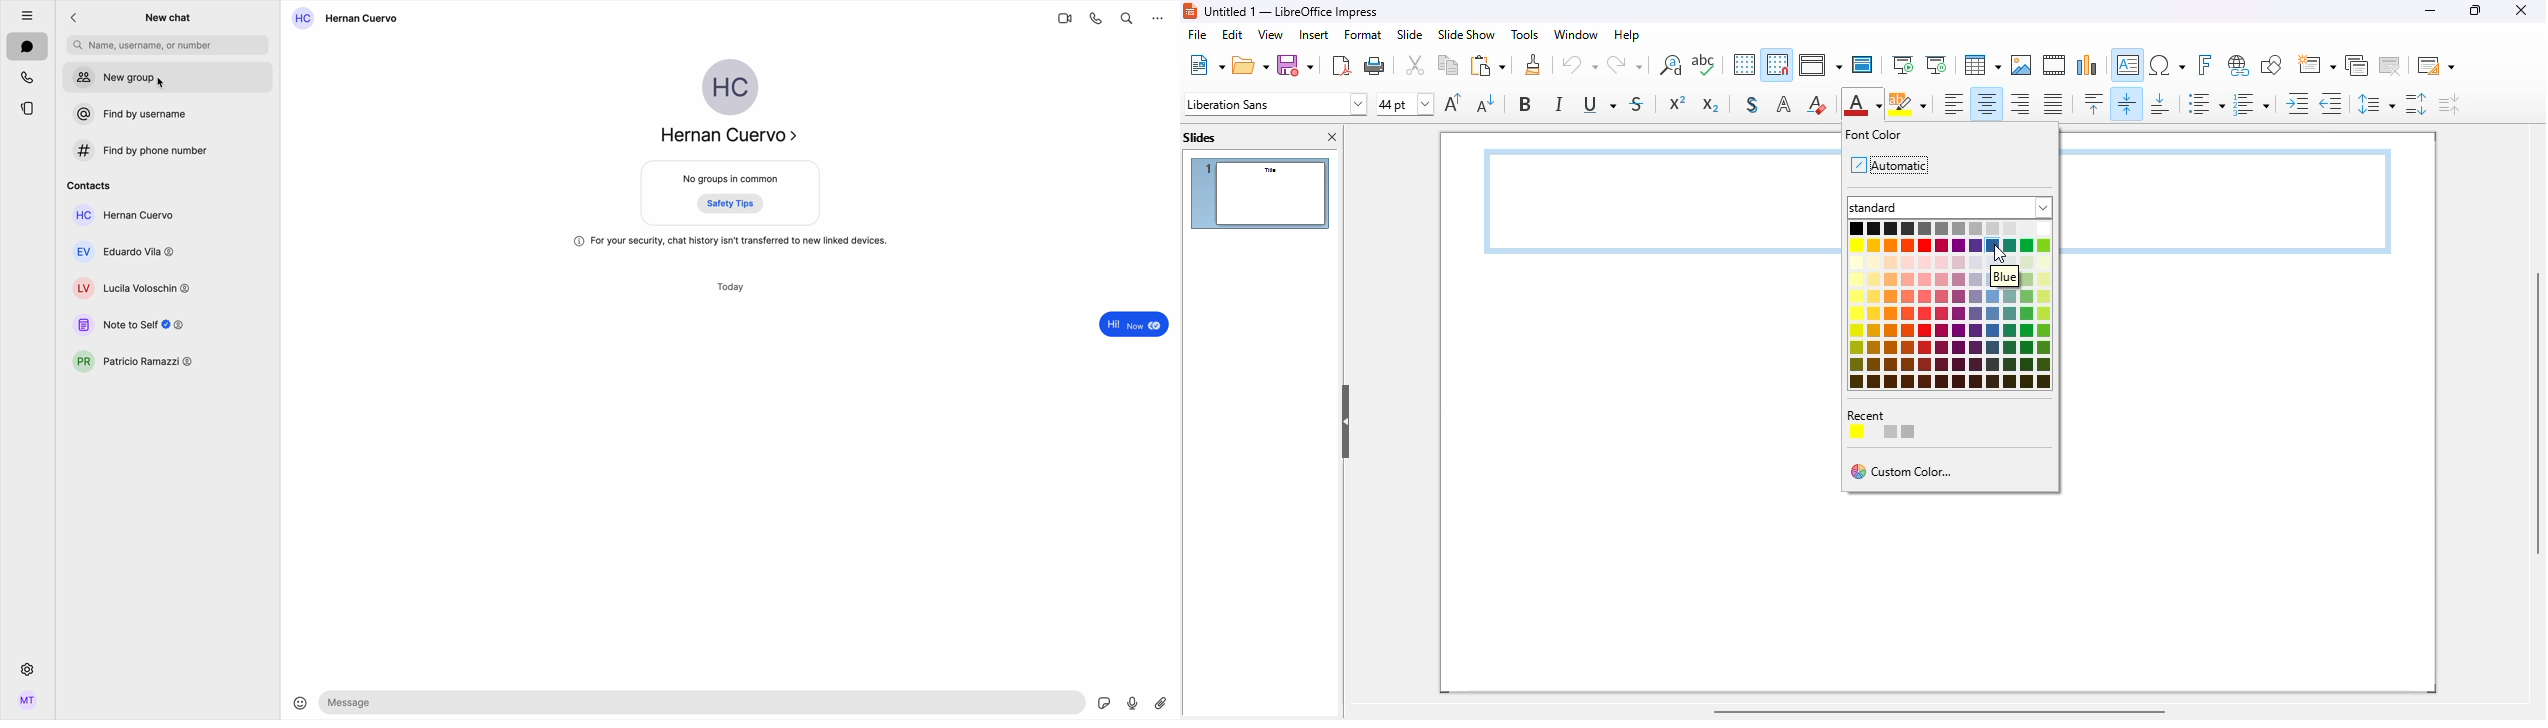 The image size is (2548, 728). Describe the element at coordinates (1939, 711) in the screenshot. I see `horizontal scroll bar` at that location.